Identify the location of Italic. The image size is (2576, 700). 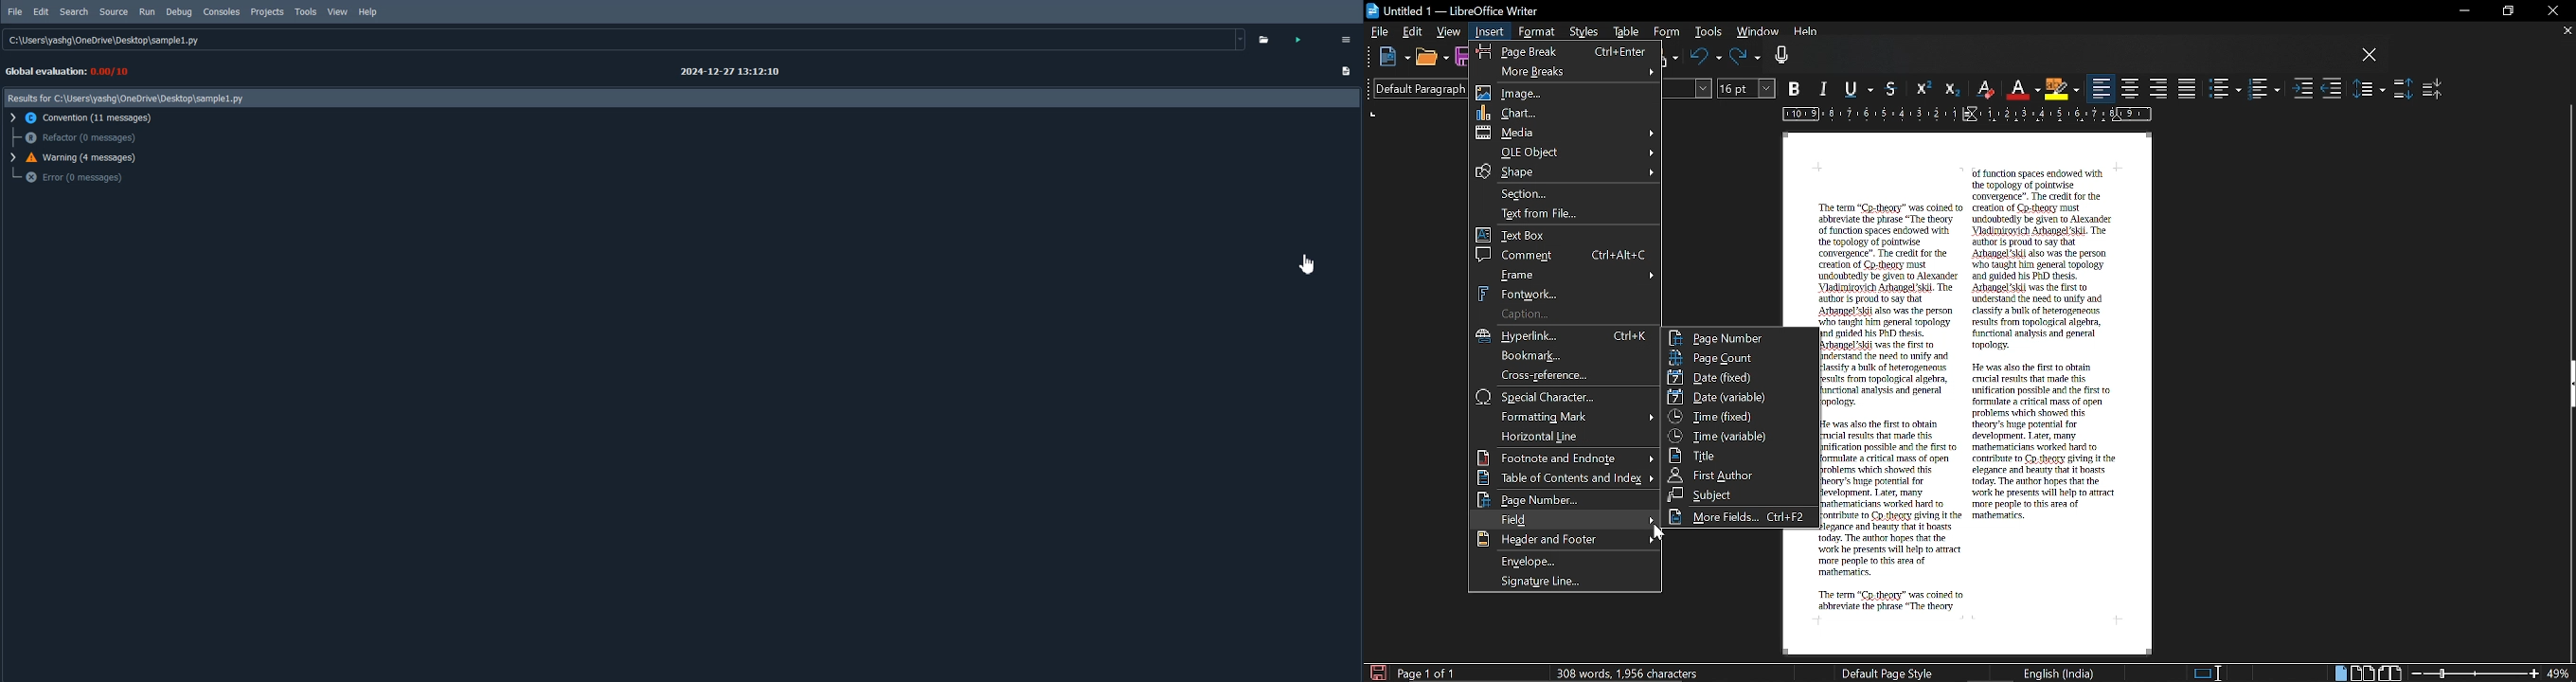
(1825, 90).